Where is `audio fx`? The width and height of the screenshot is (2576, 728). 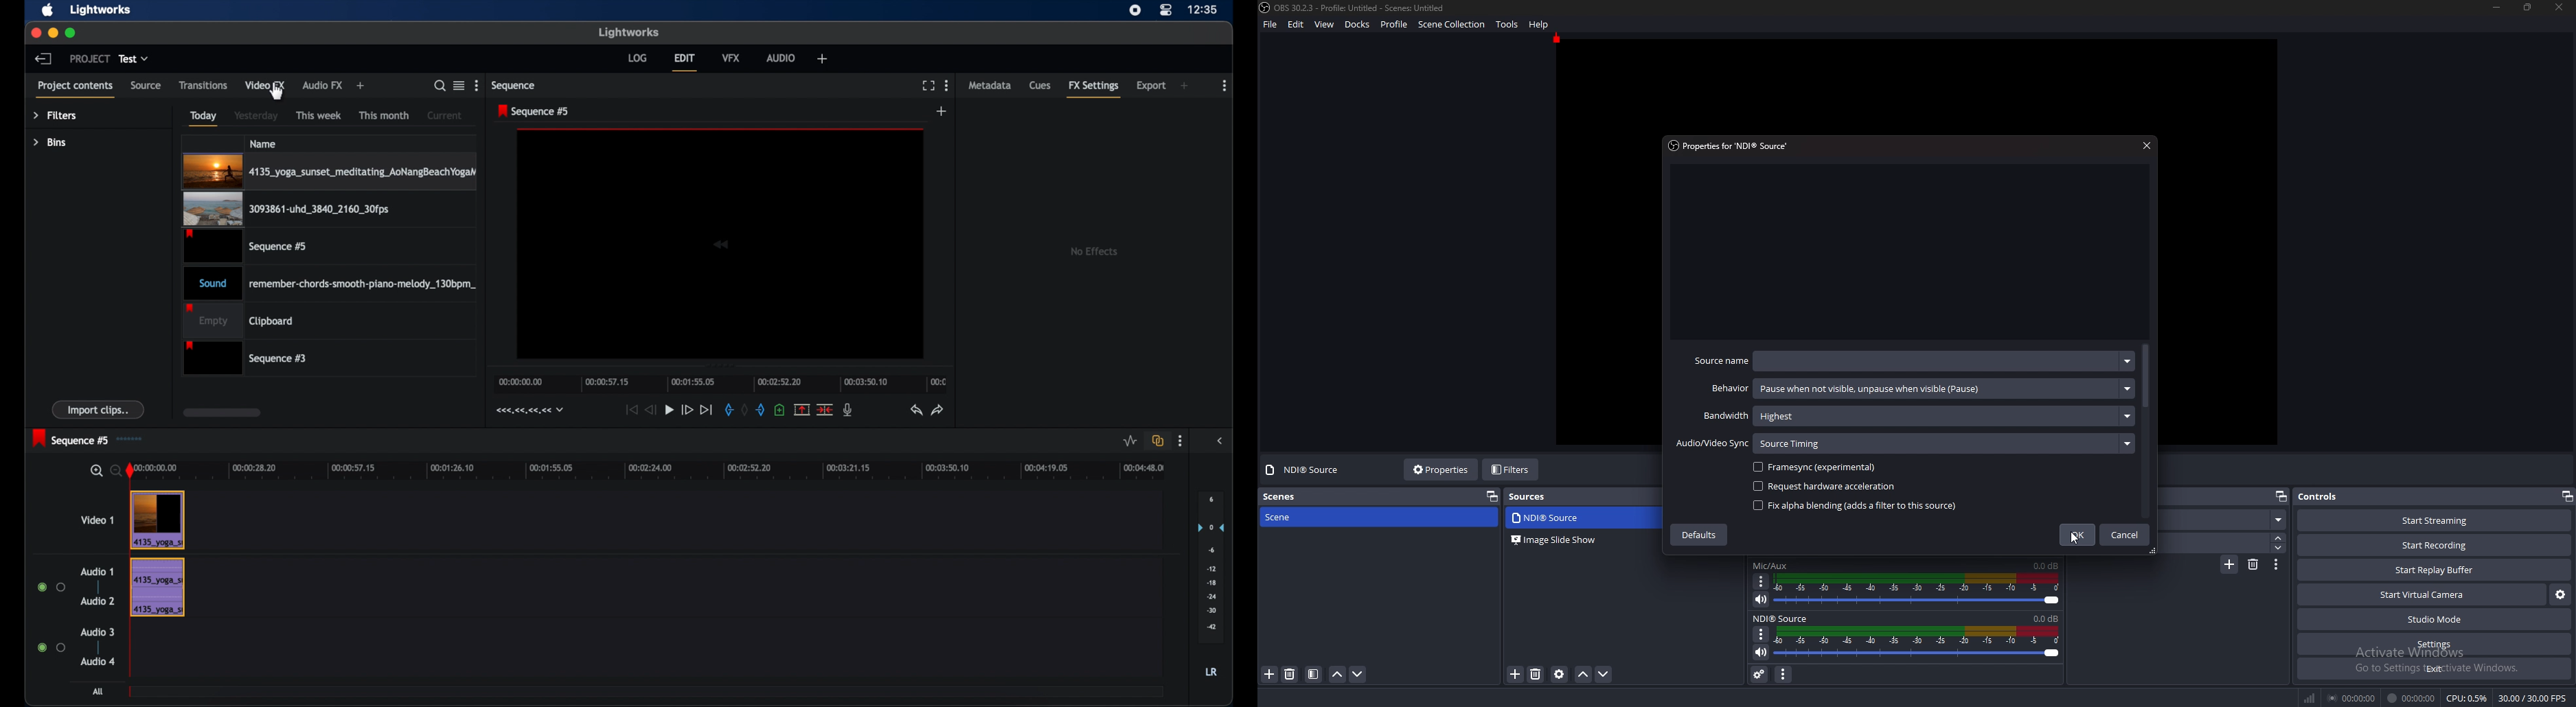 audio fx is located at coordinates (324, 85).